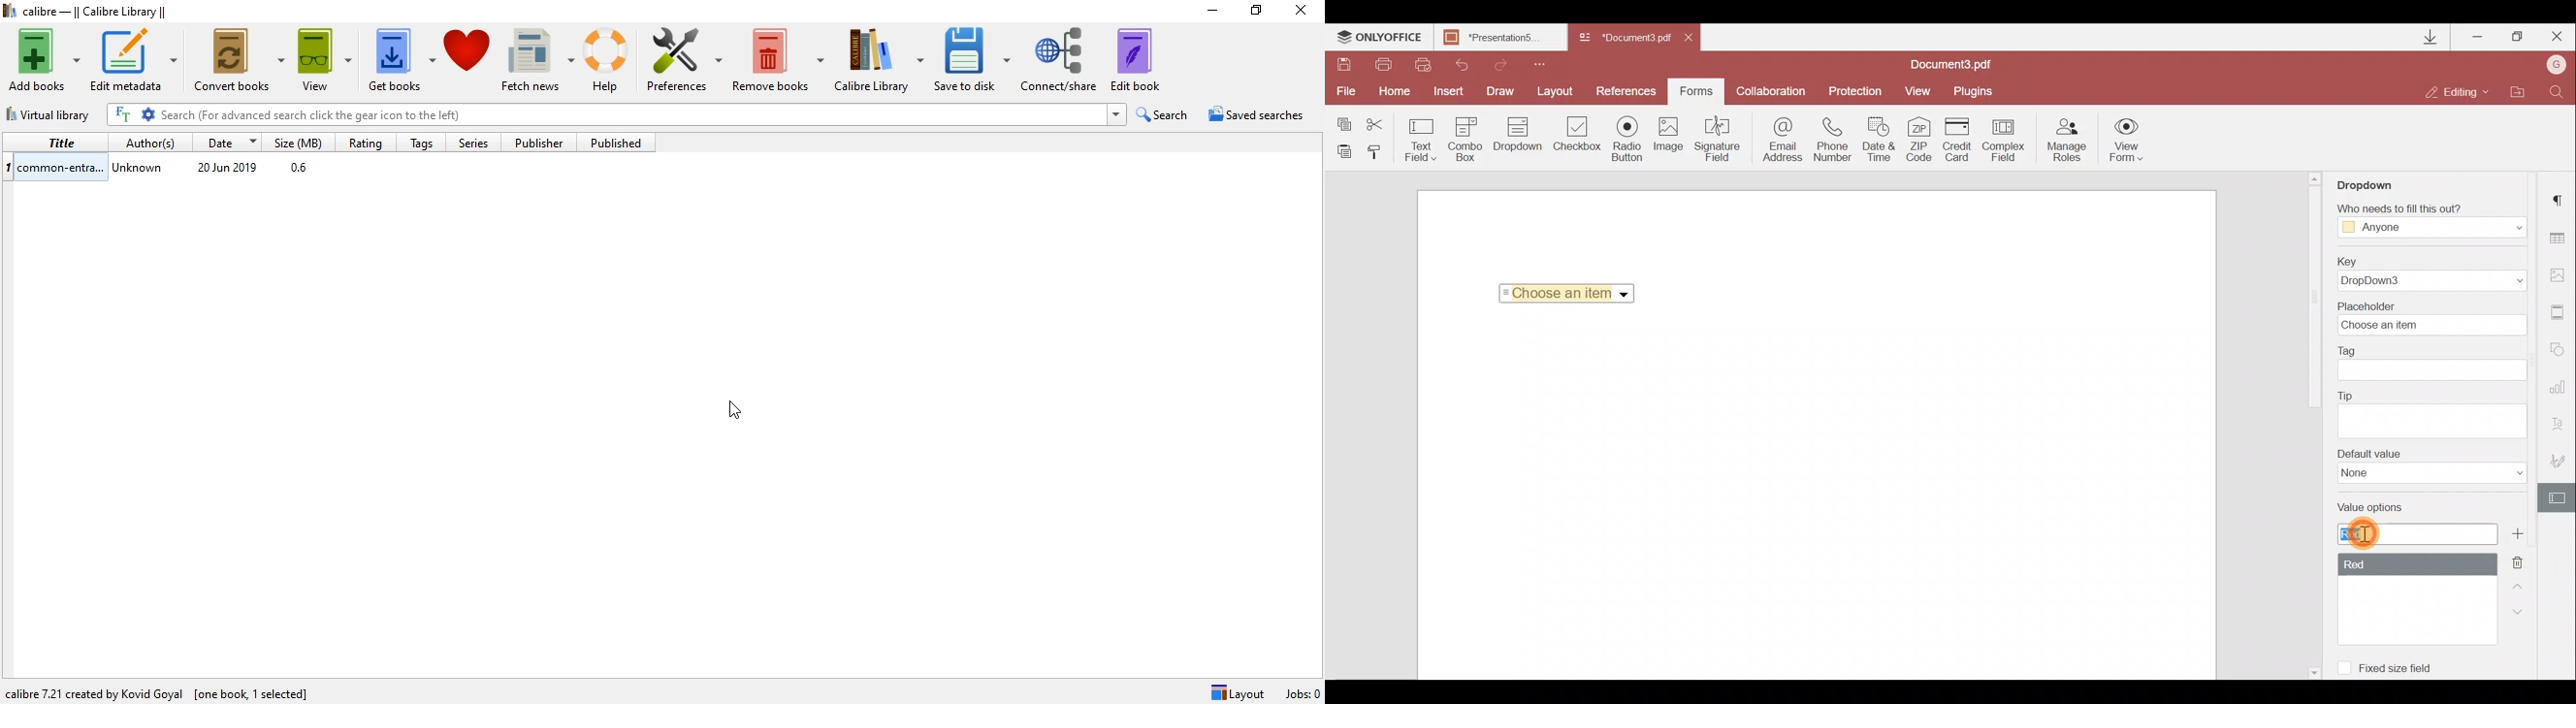  Describe the element at coordinates (1627, 91) in the screenshot. I see `Preferences` at that location.